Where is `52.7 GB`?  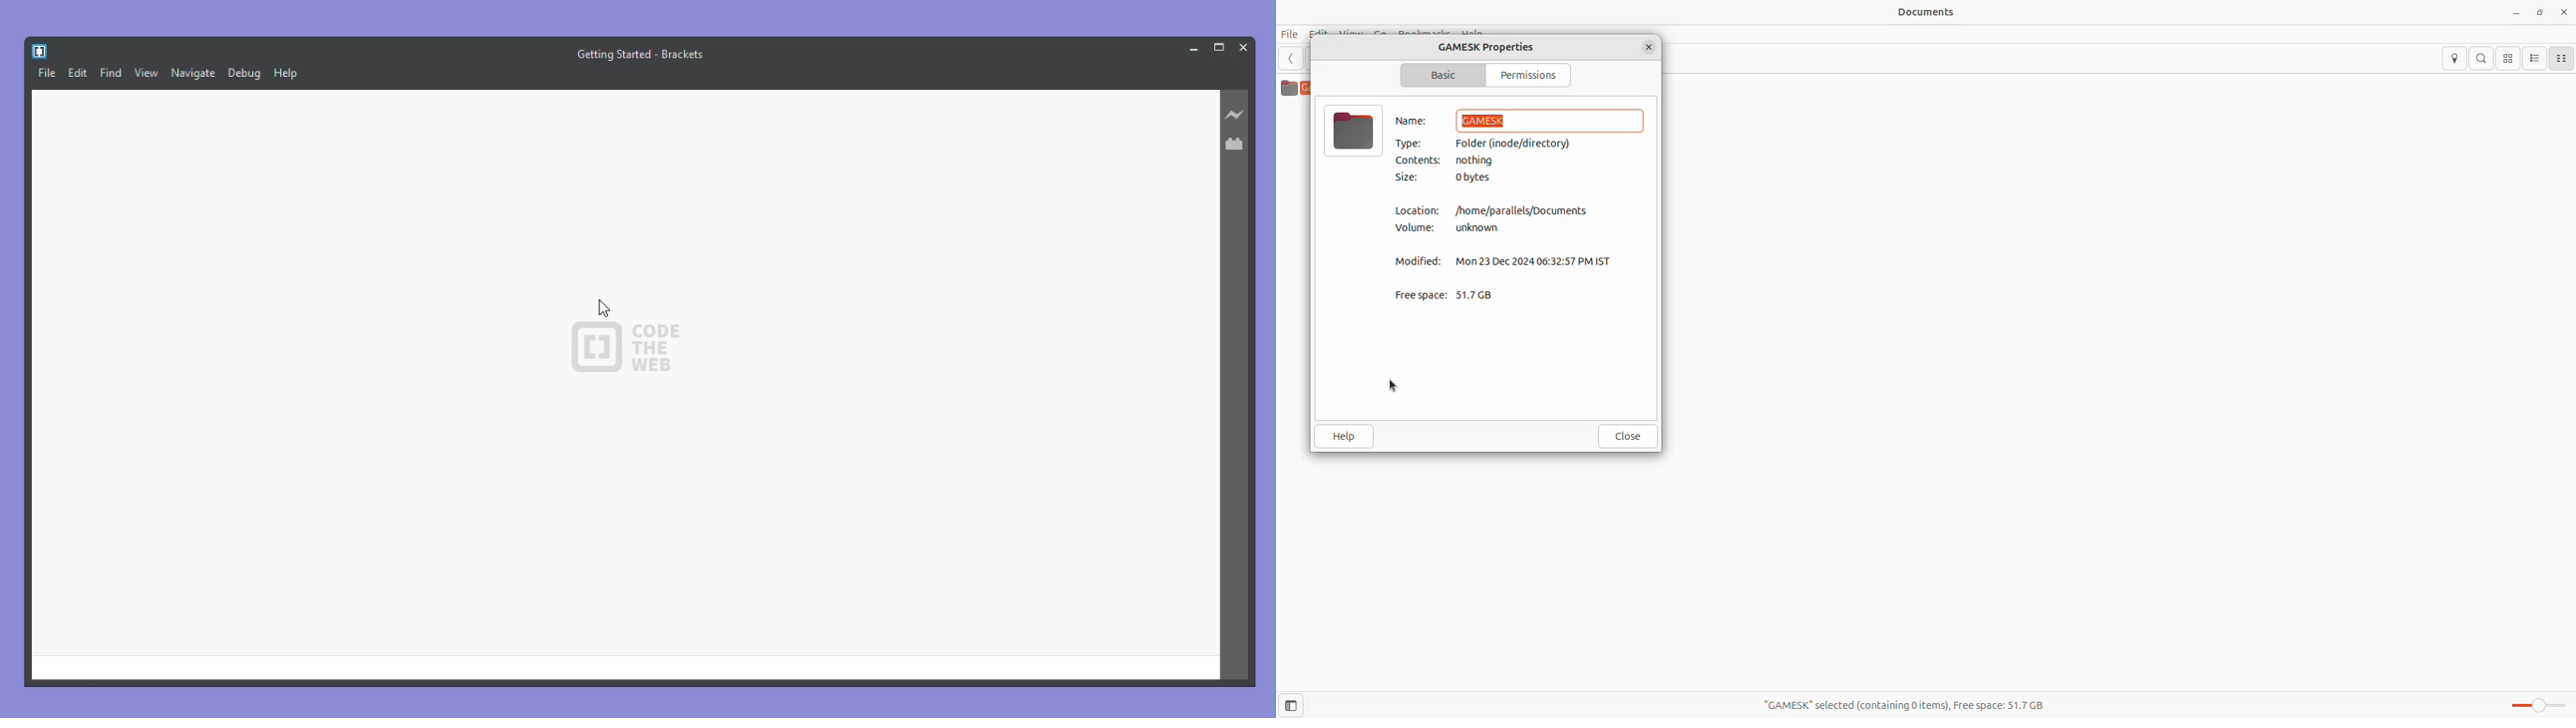 52.7 GB is located at coordinates (1481, 295).